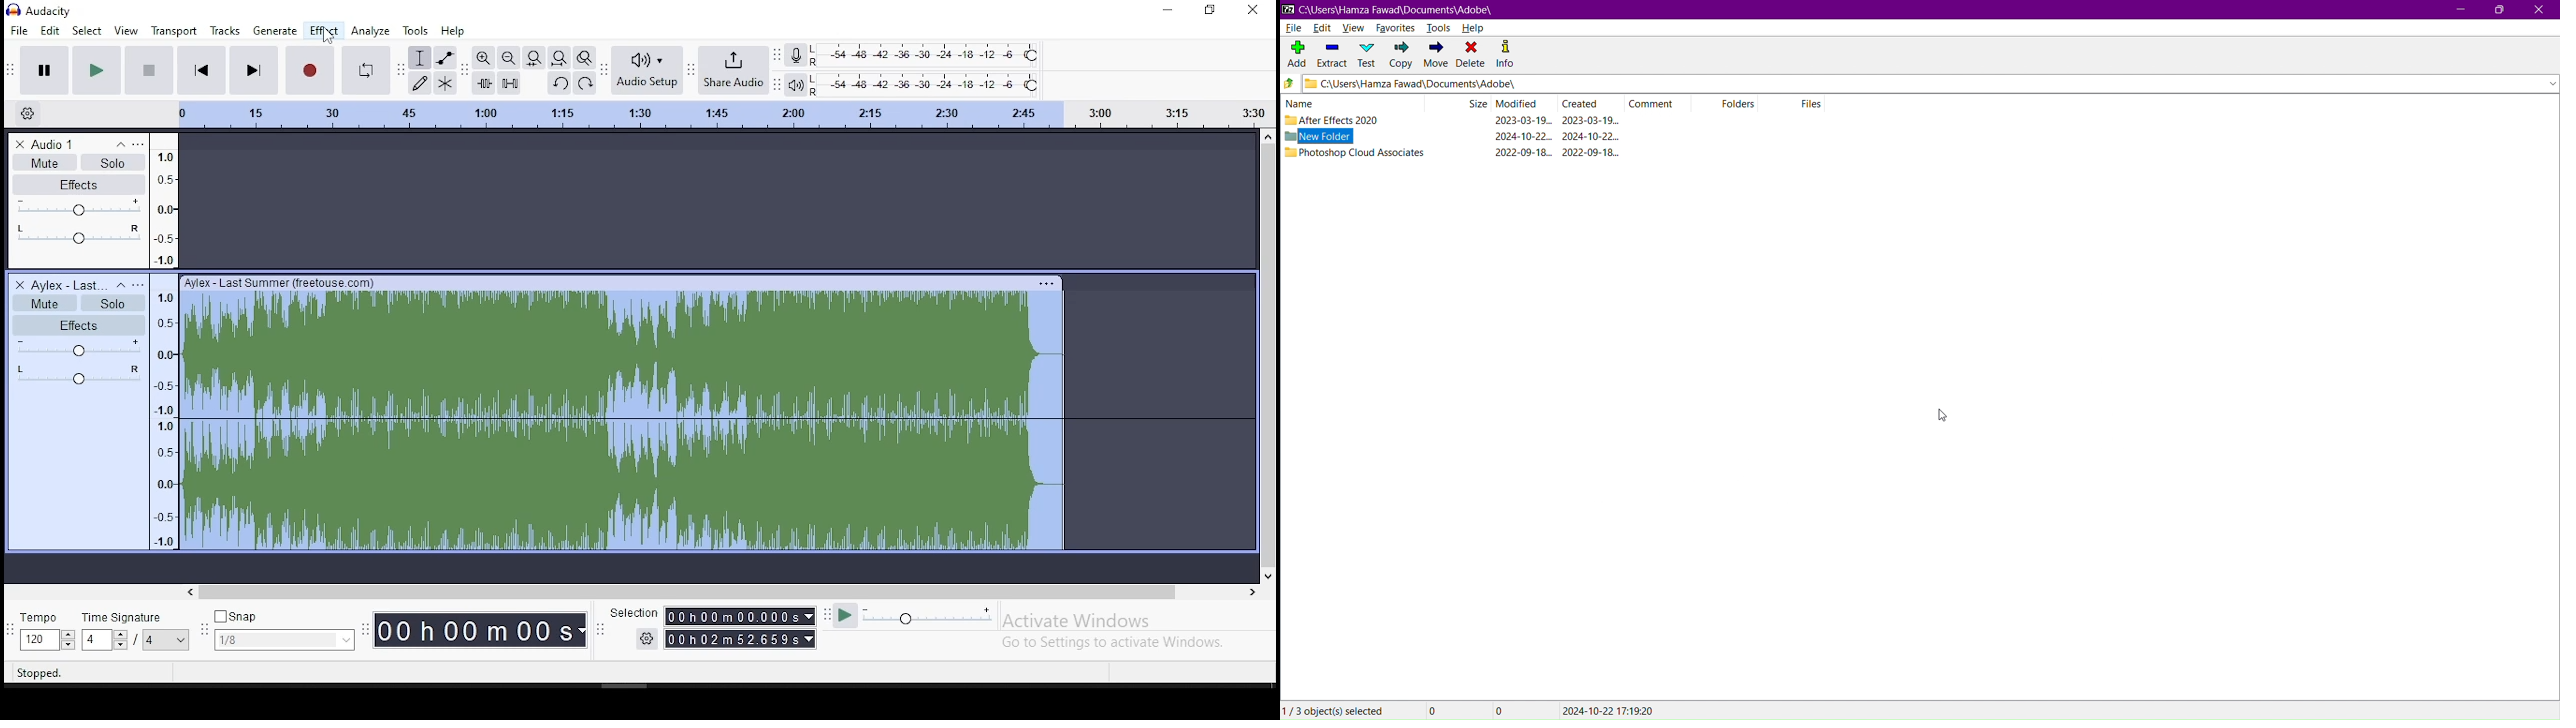 Image resolution: width=2576 pixels, height=728 pixels. What do you see at coordinates (717, 114) in the screenshot?
I see `scale` at bounding box center [717, 114].